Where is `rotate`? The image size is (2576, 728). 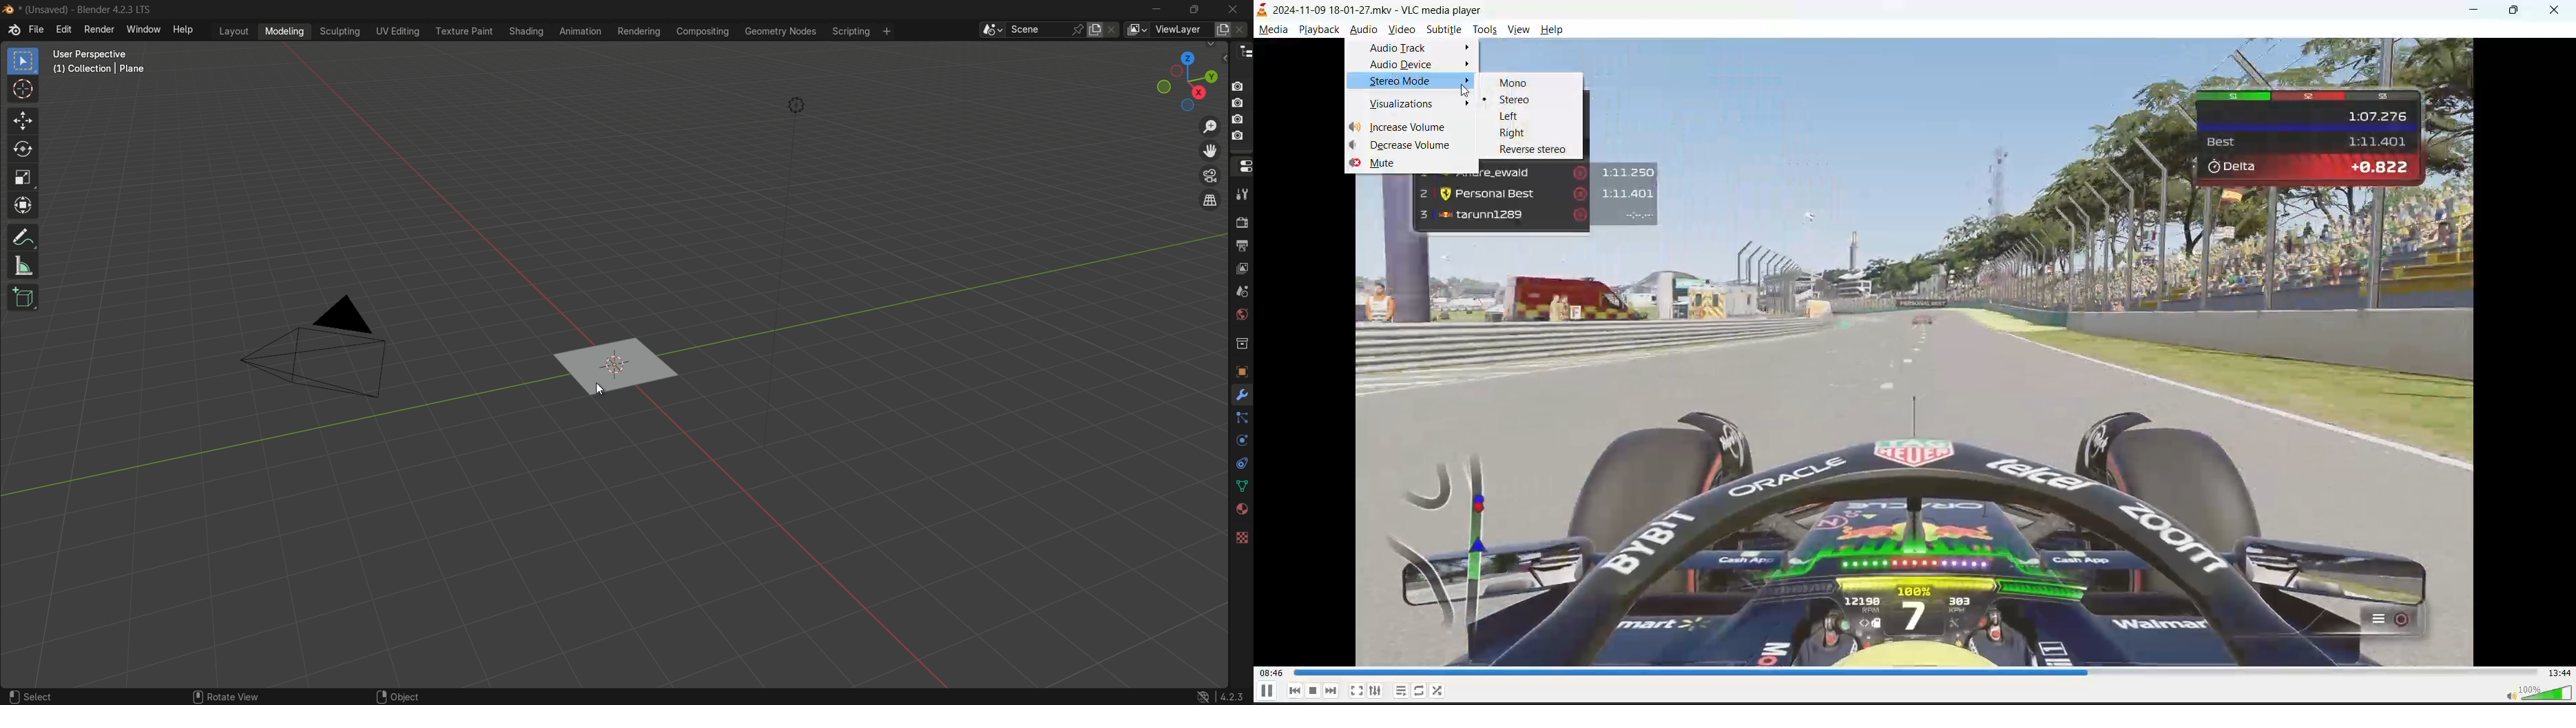
rotate is located at coordinates (24, 150).